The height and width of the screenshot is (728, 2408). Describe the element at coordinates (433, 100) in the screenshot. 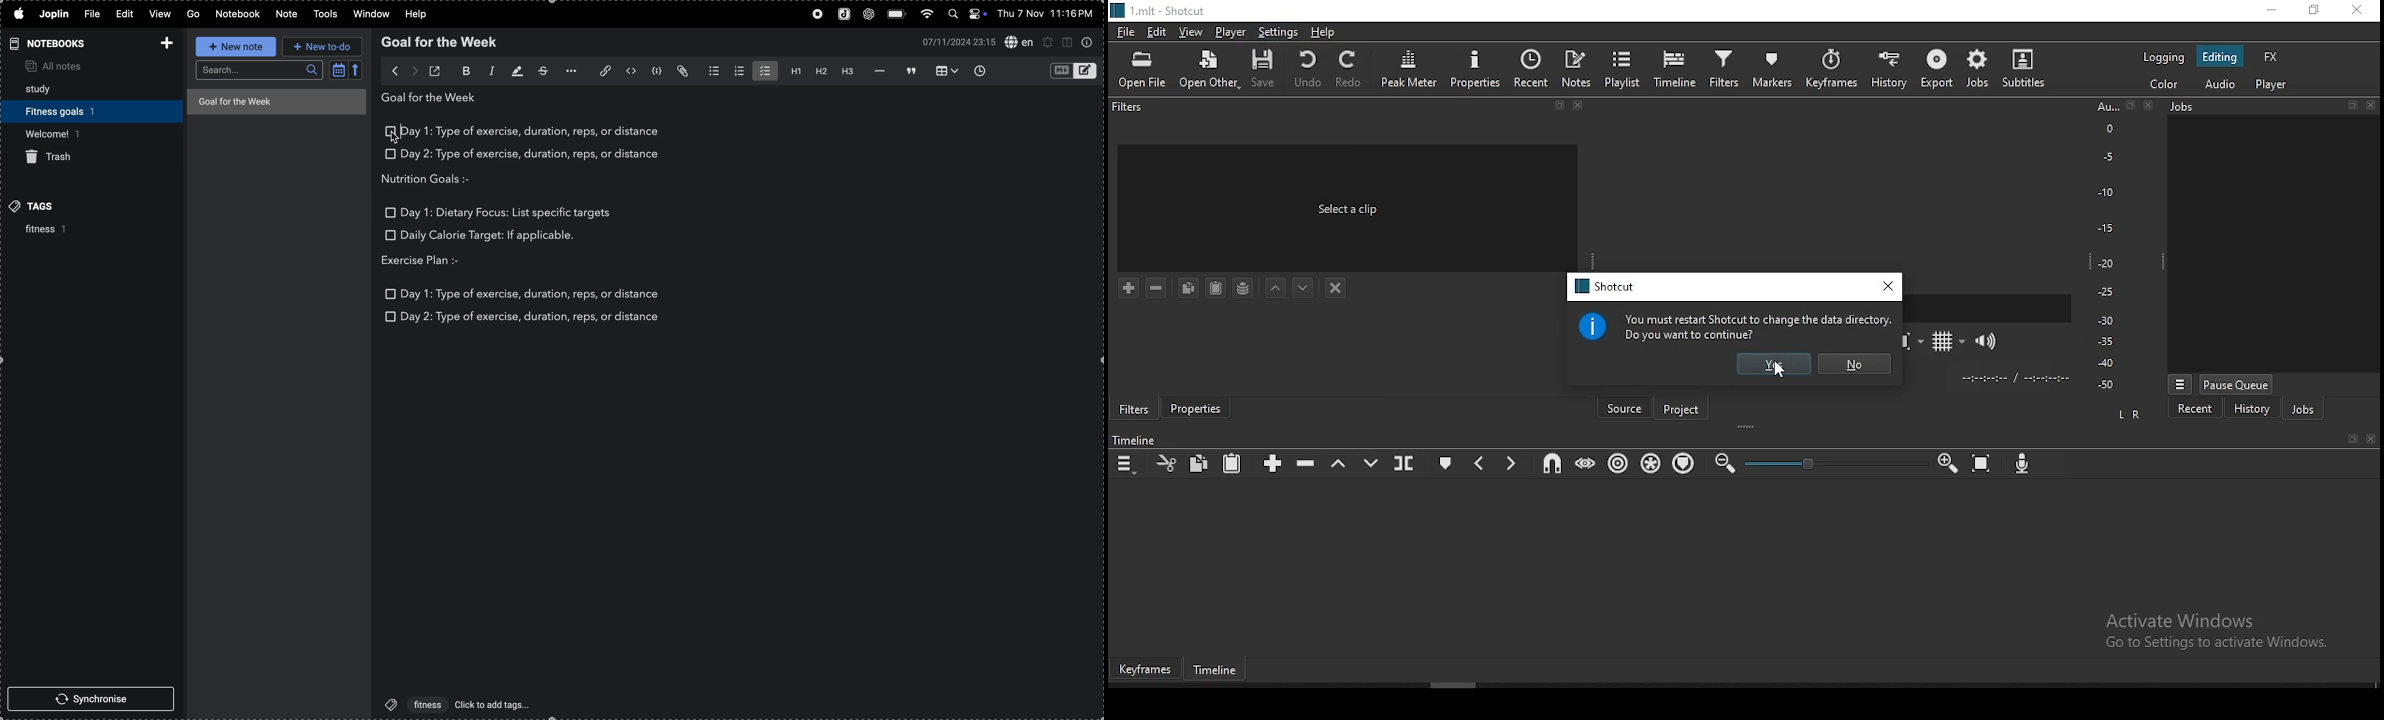

I see `goal for the week ` at that location.